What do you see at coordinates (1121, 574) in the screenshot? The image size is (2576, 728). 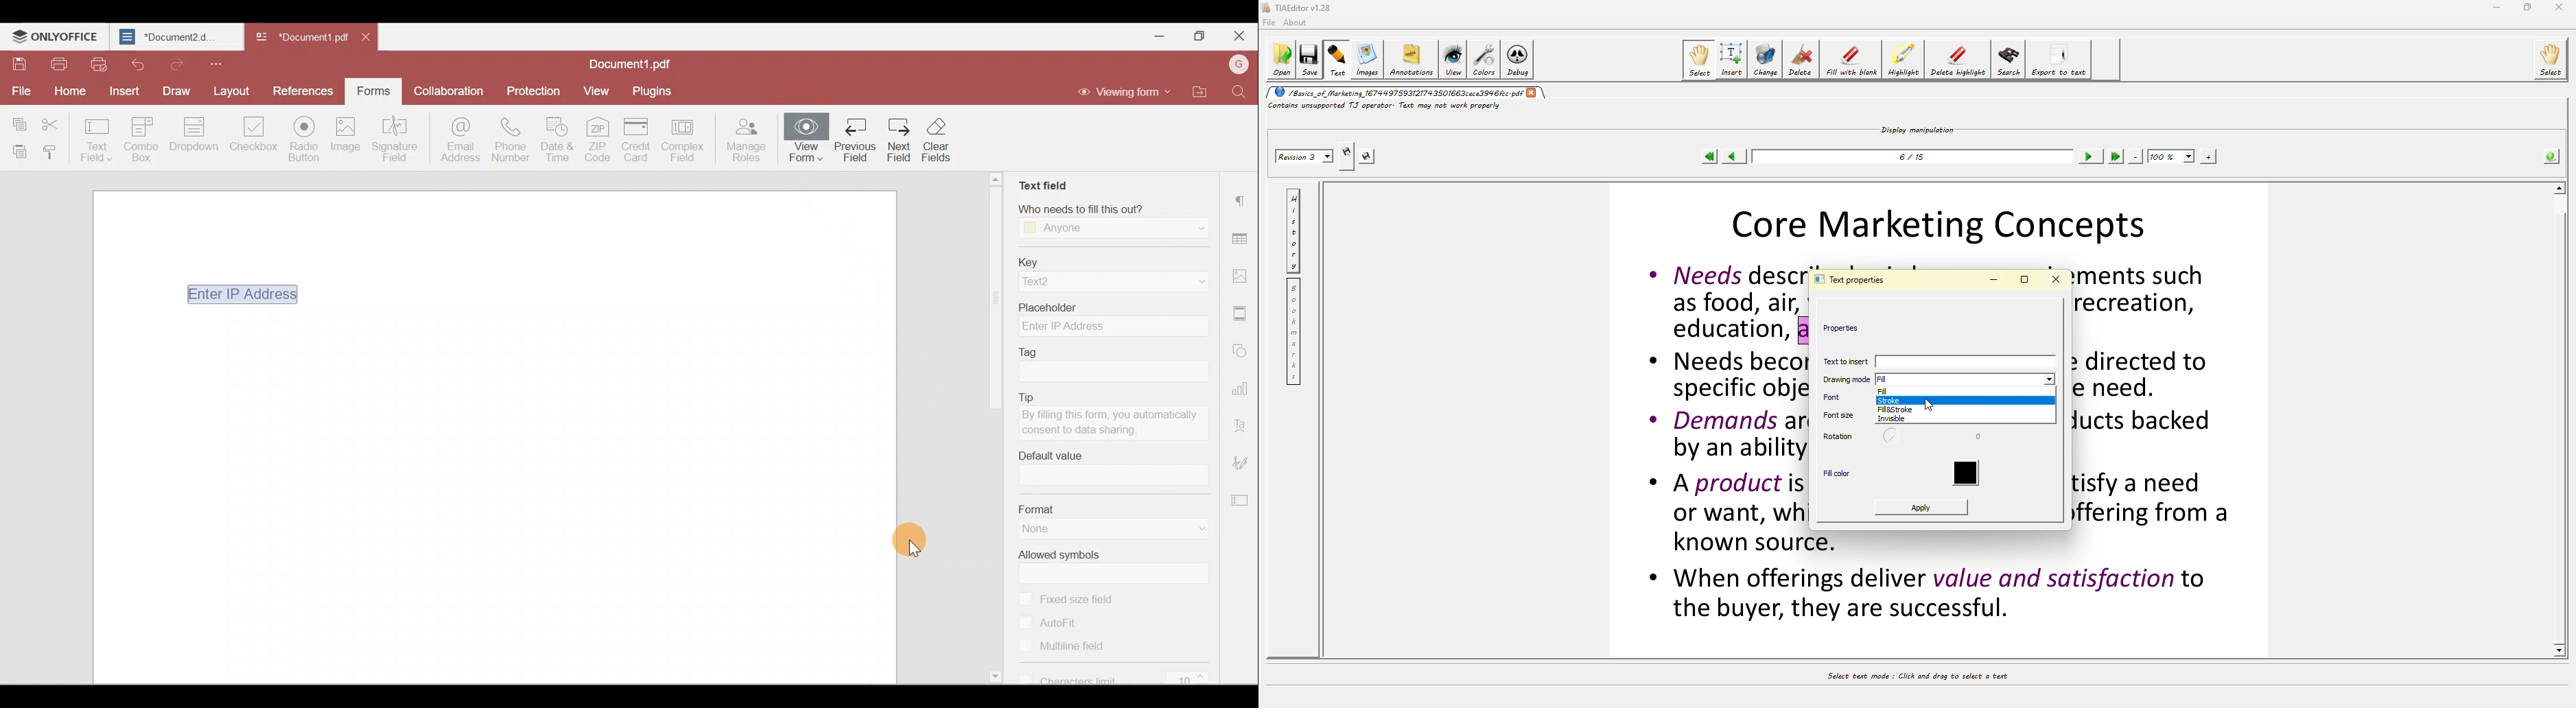 I see `Allowed symbols field` at bounding box center [1121, 574].